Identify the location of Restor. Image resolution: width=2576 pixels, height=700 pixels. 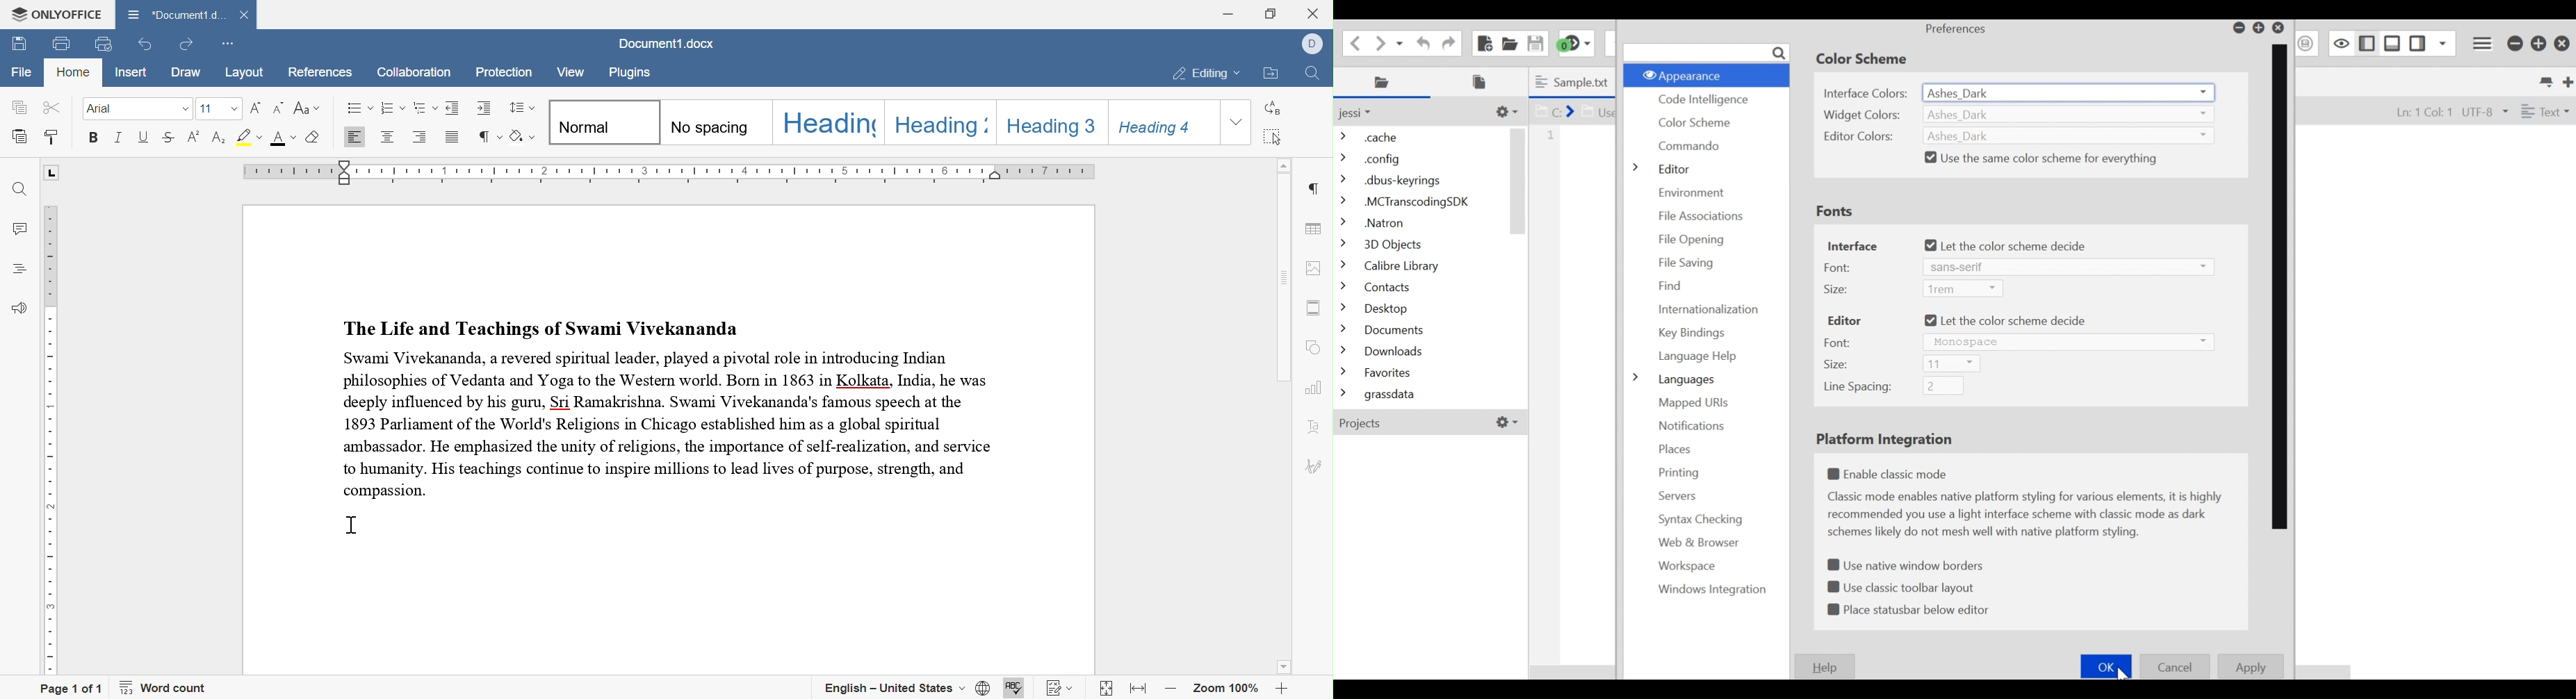
(2259, 28).